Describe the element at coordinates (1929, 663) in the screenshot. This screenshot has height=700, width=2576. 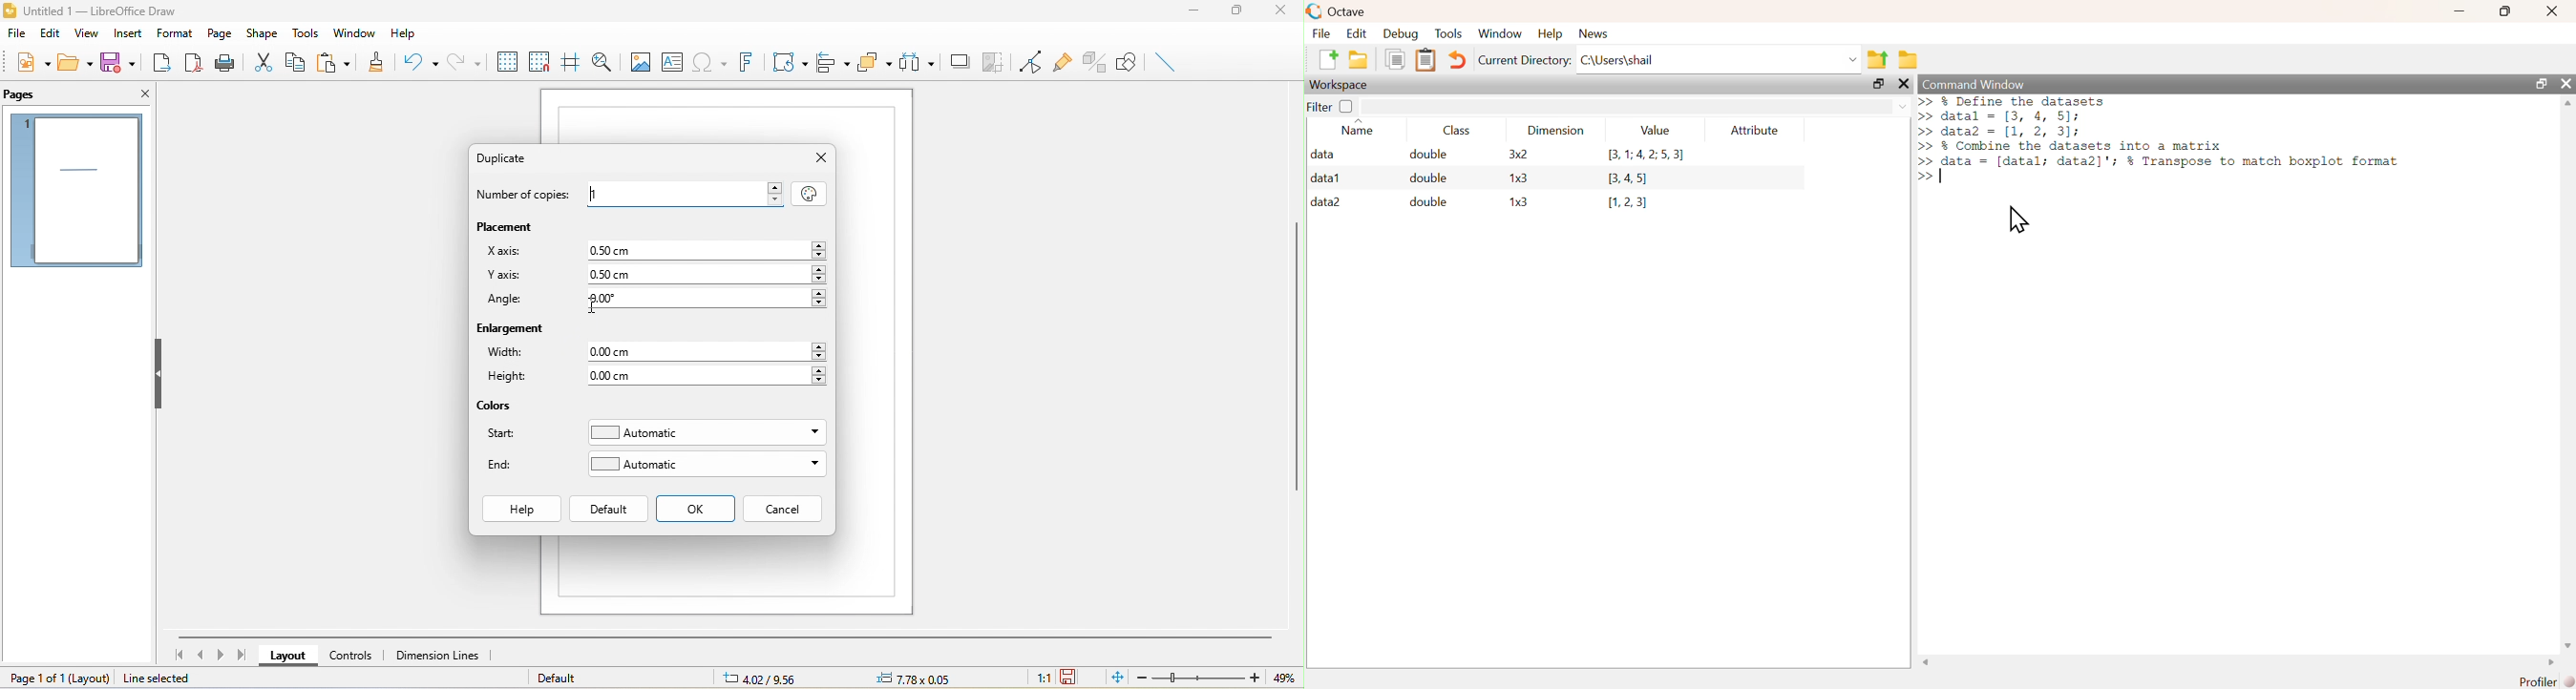
I see `scroll left` at that location.